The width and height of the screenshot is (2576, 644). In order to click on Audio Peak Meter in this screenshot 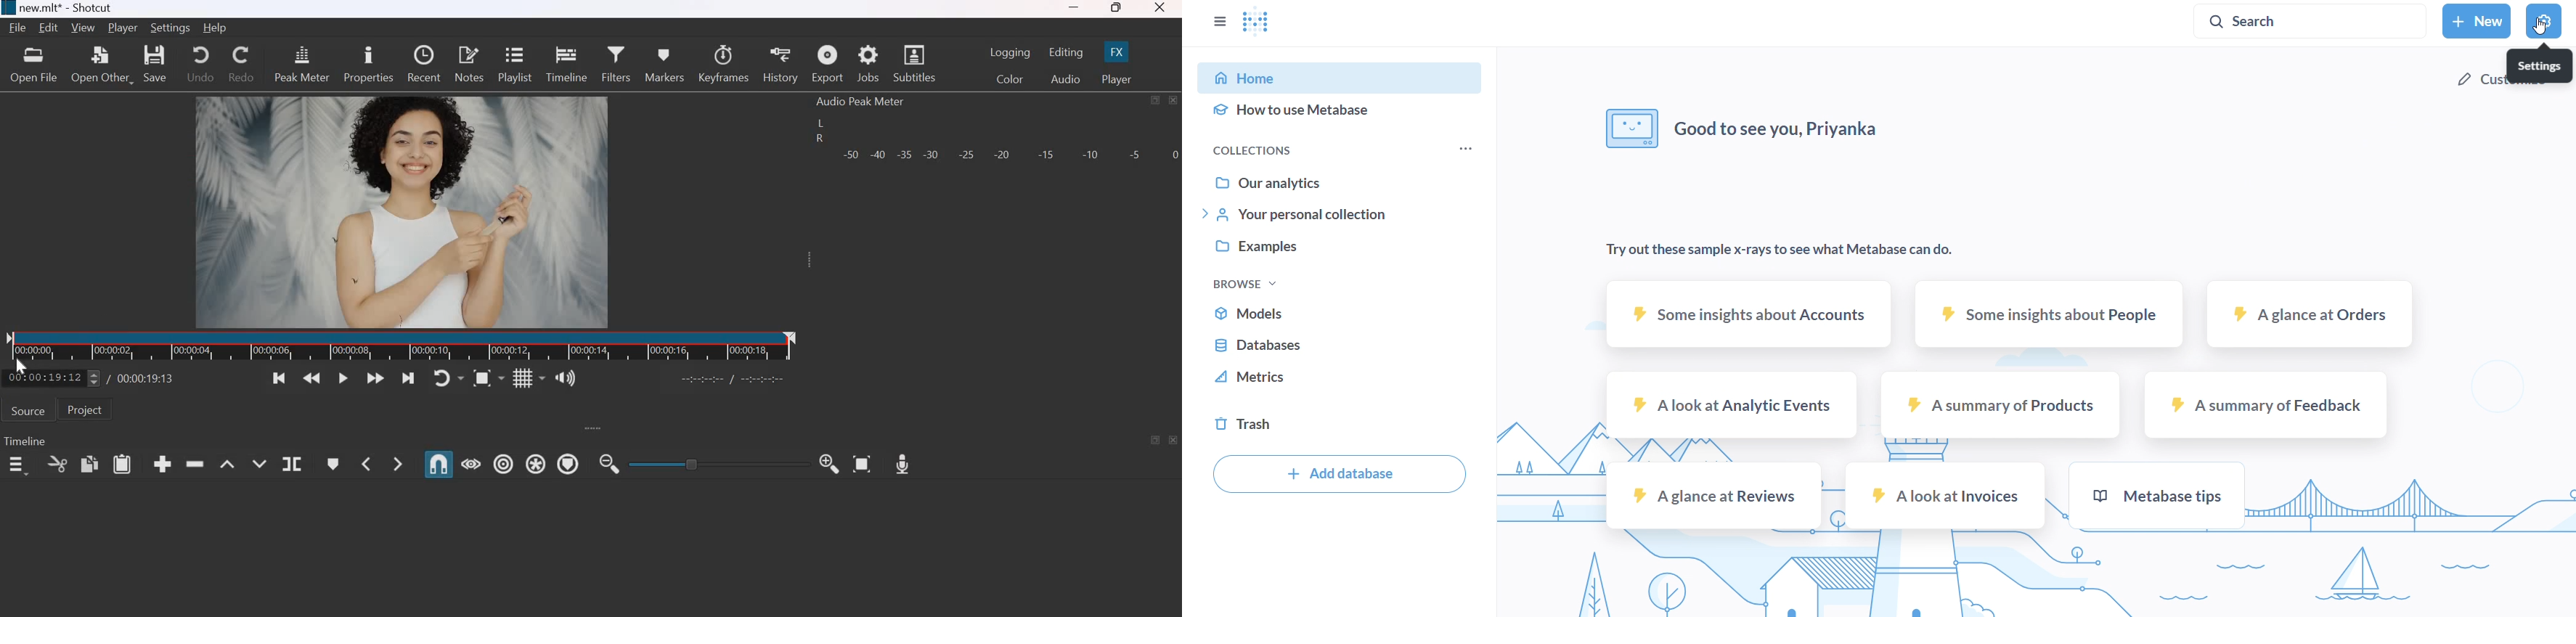, I will do `click(861, 102)`.